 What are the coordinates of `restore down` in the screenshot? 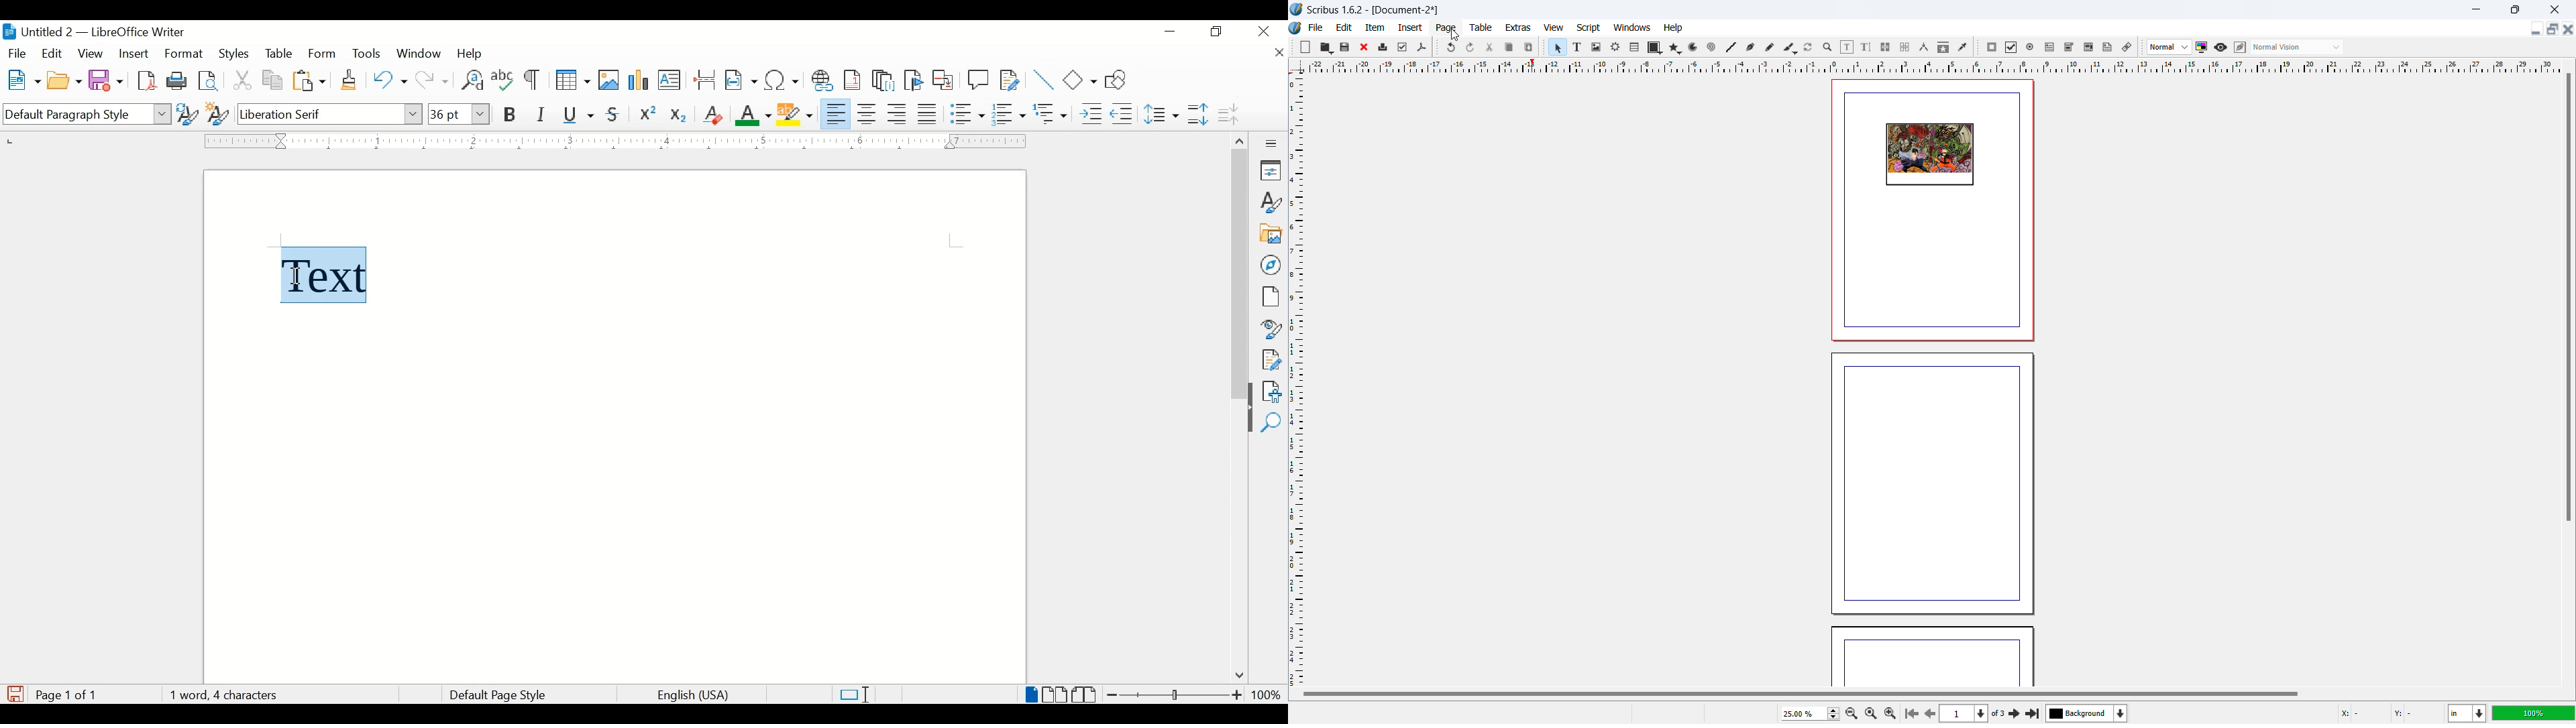 It's located at (1217, 32).